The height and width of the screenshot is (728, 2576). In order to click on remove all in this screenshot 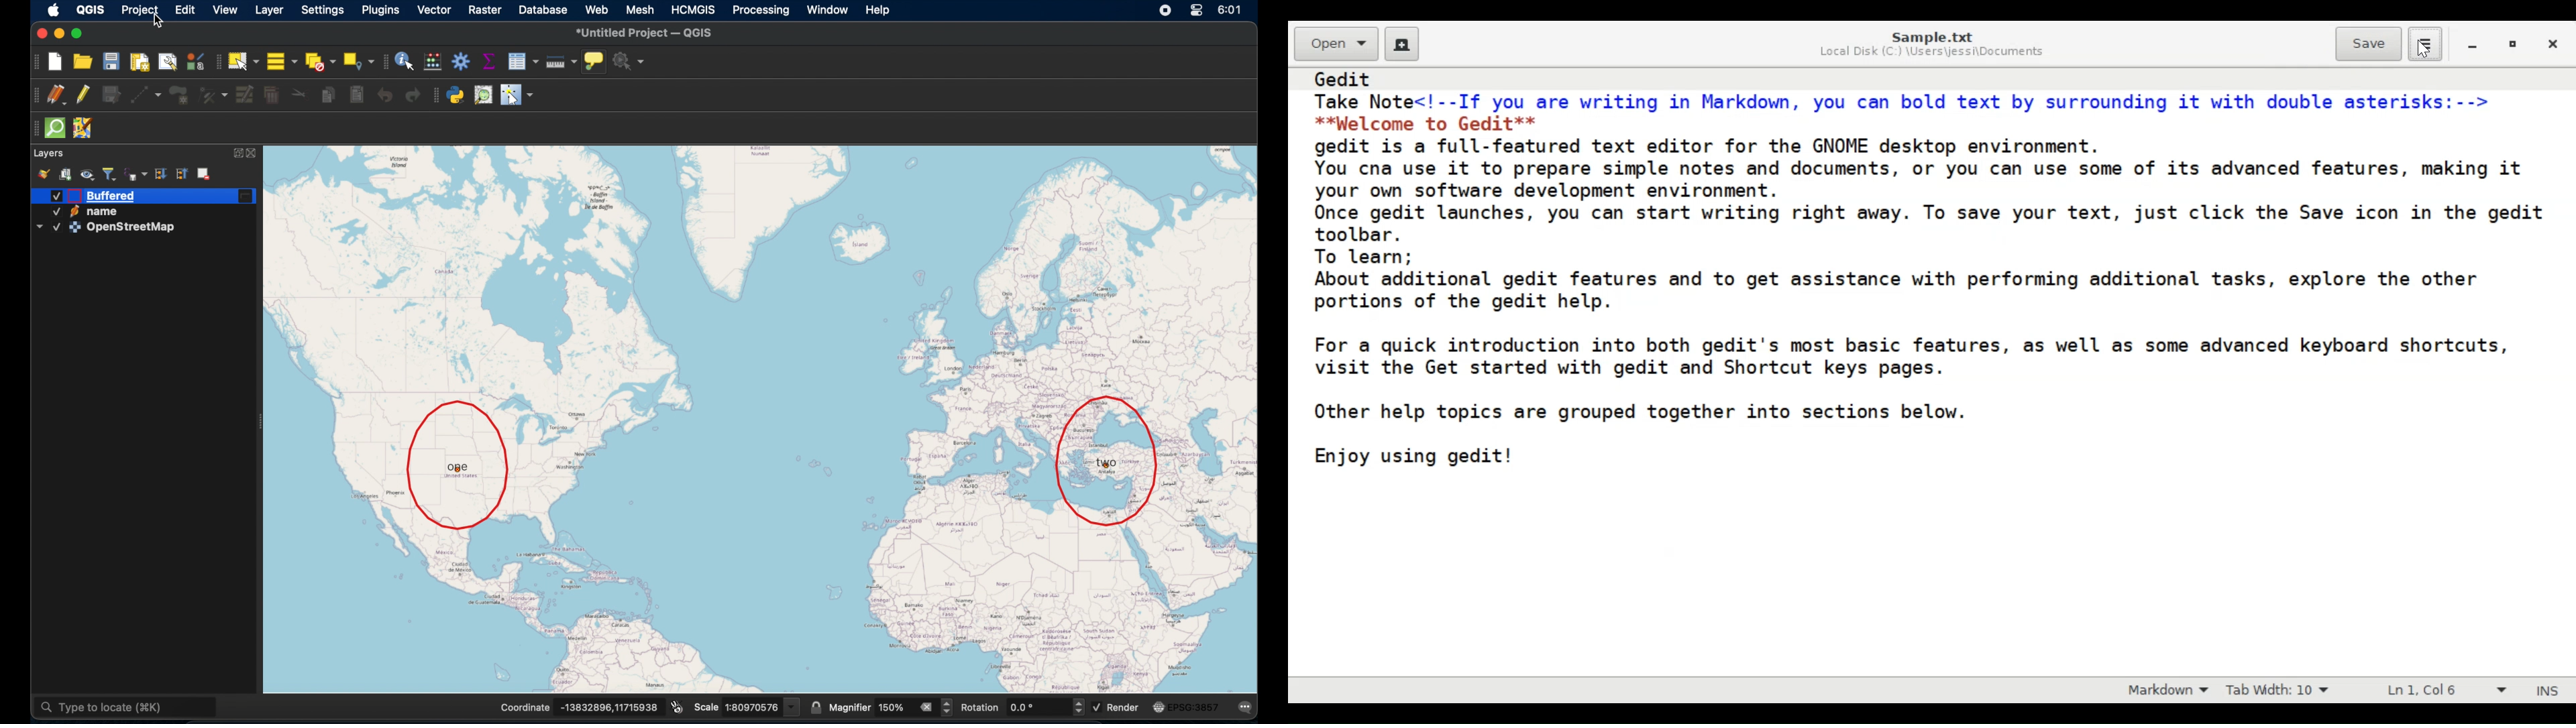, I will do `click(926, 706)`.